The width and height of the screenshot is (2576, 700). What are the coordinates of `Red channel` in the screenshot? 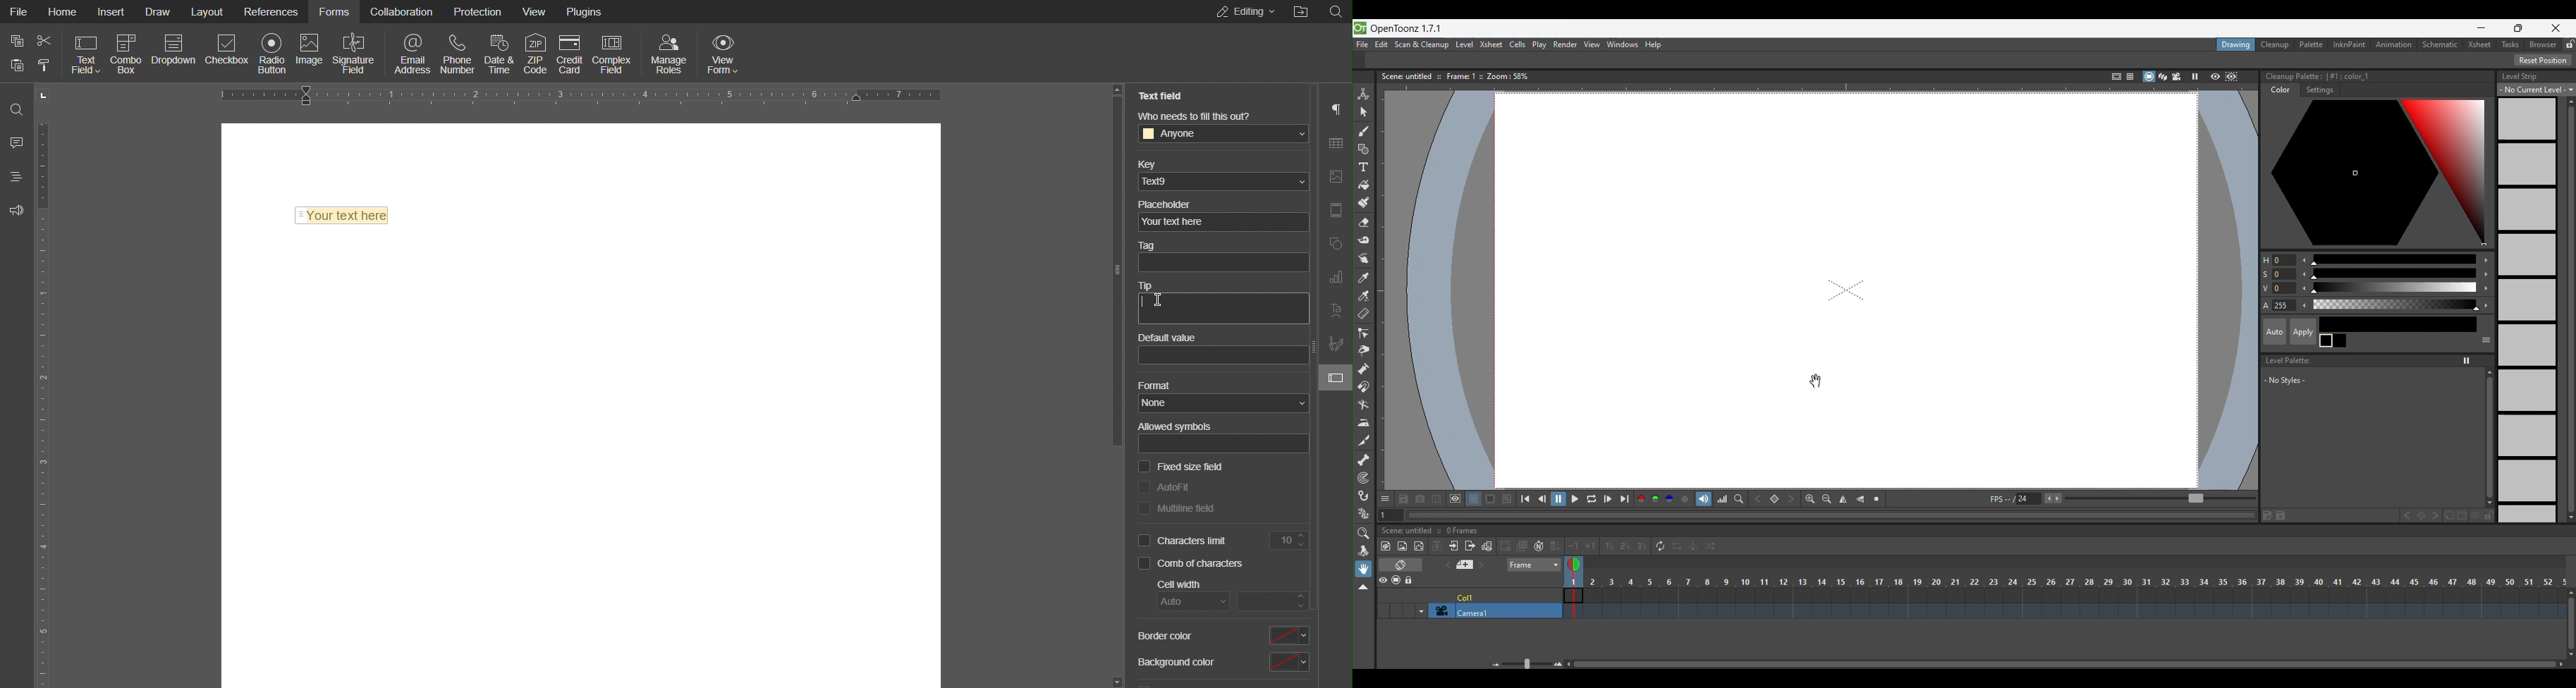 It's located at (1641, 497).